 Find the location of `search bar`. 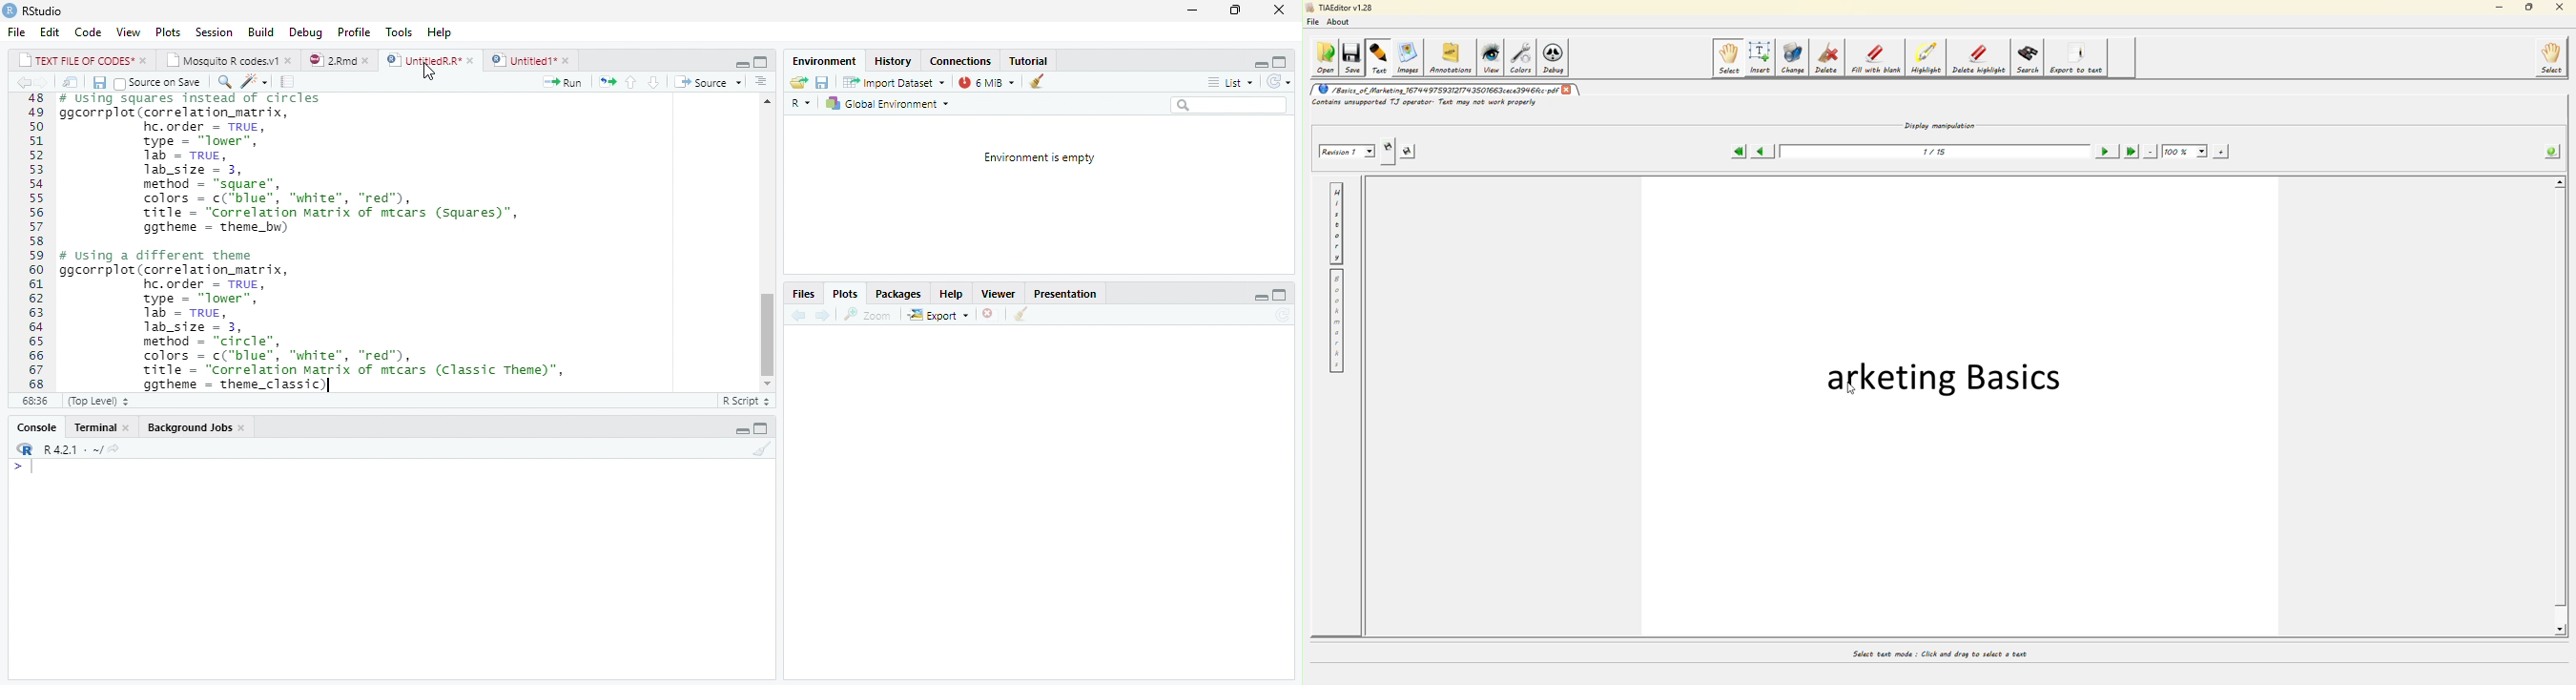

search bar is located at coordinates (1235, 105).